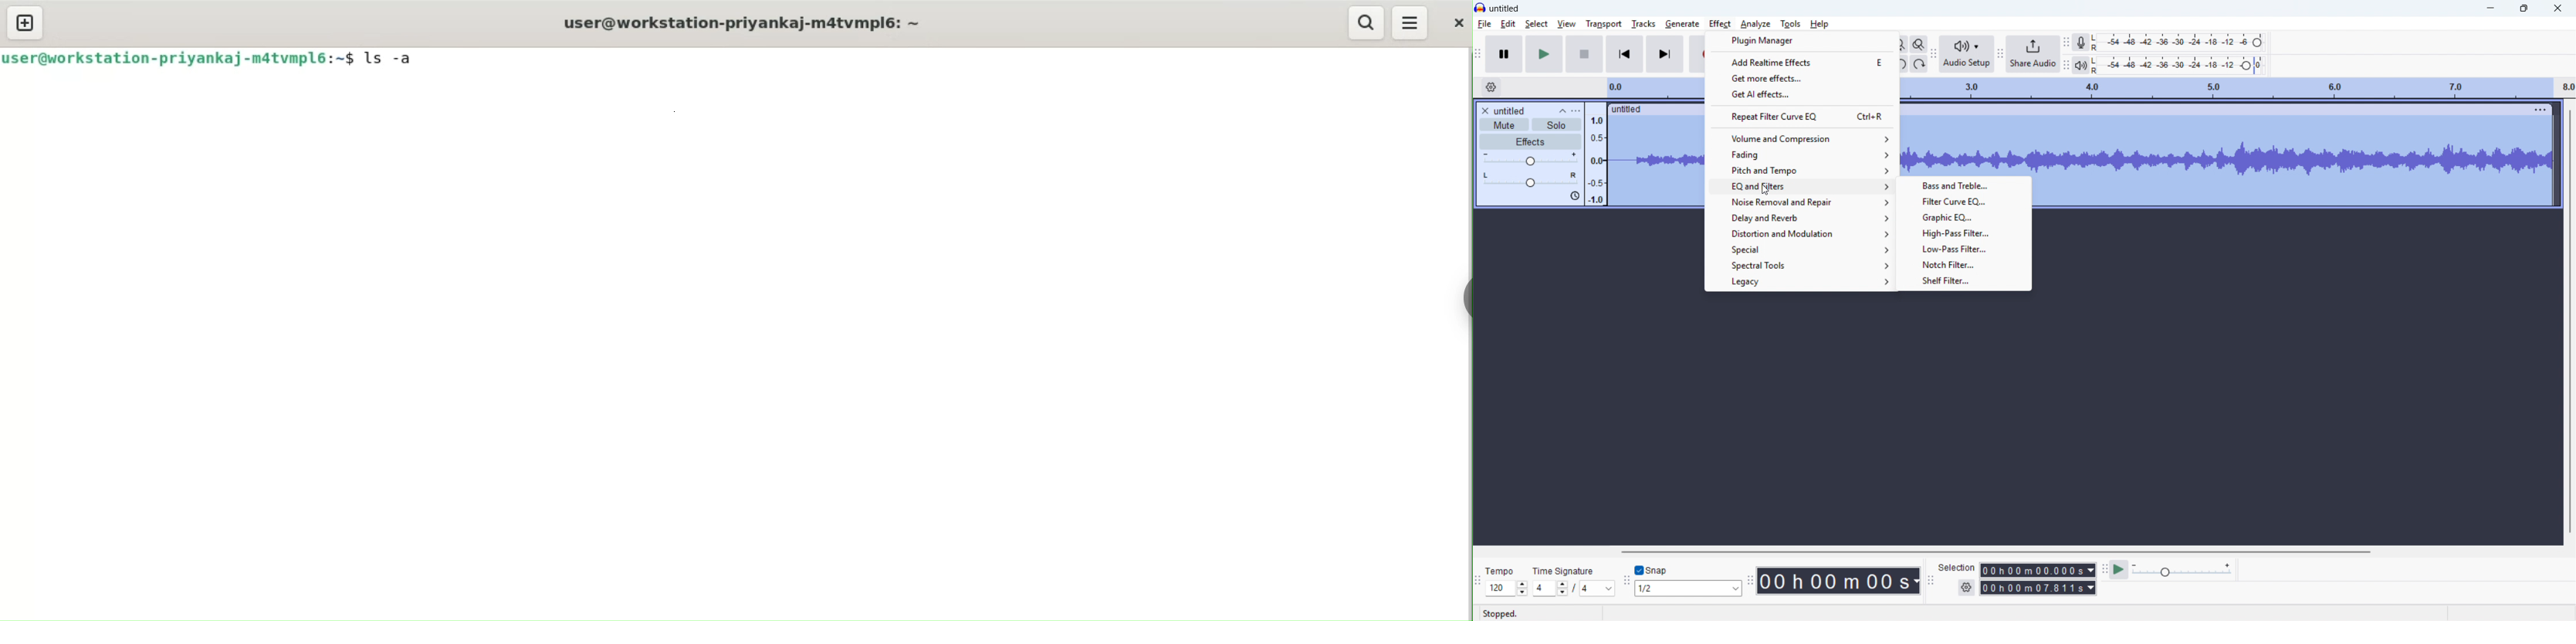 The width and height of the screenshot is (2576, 644). I want to click on view, so click(1567, 24).